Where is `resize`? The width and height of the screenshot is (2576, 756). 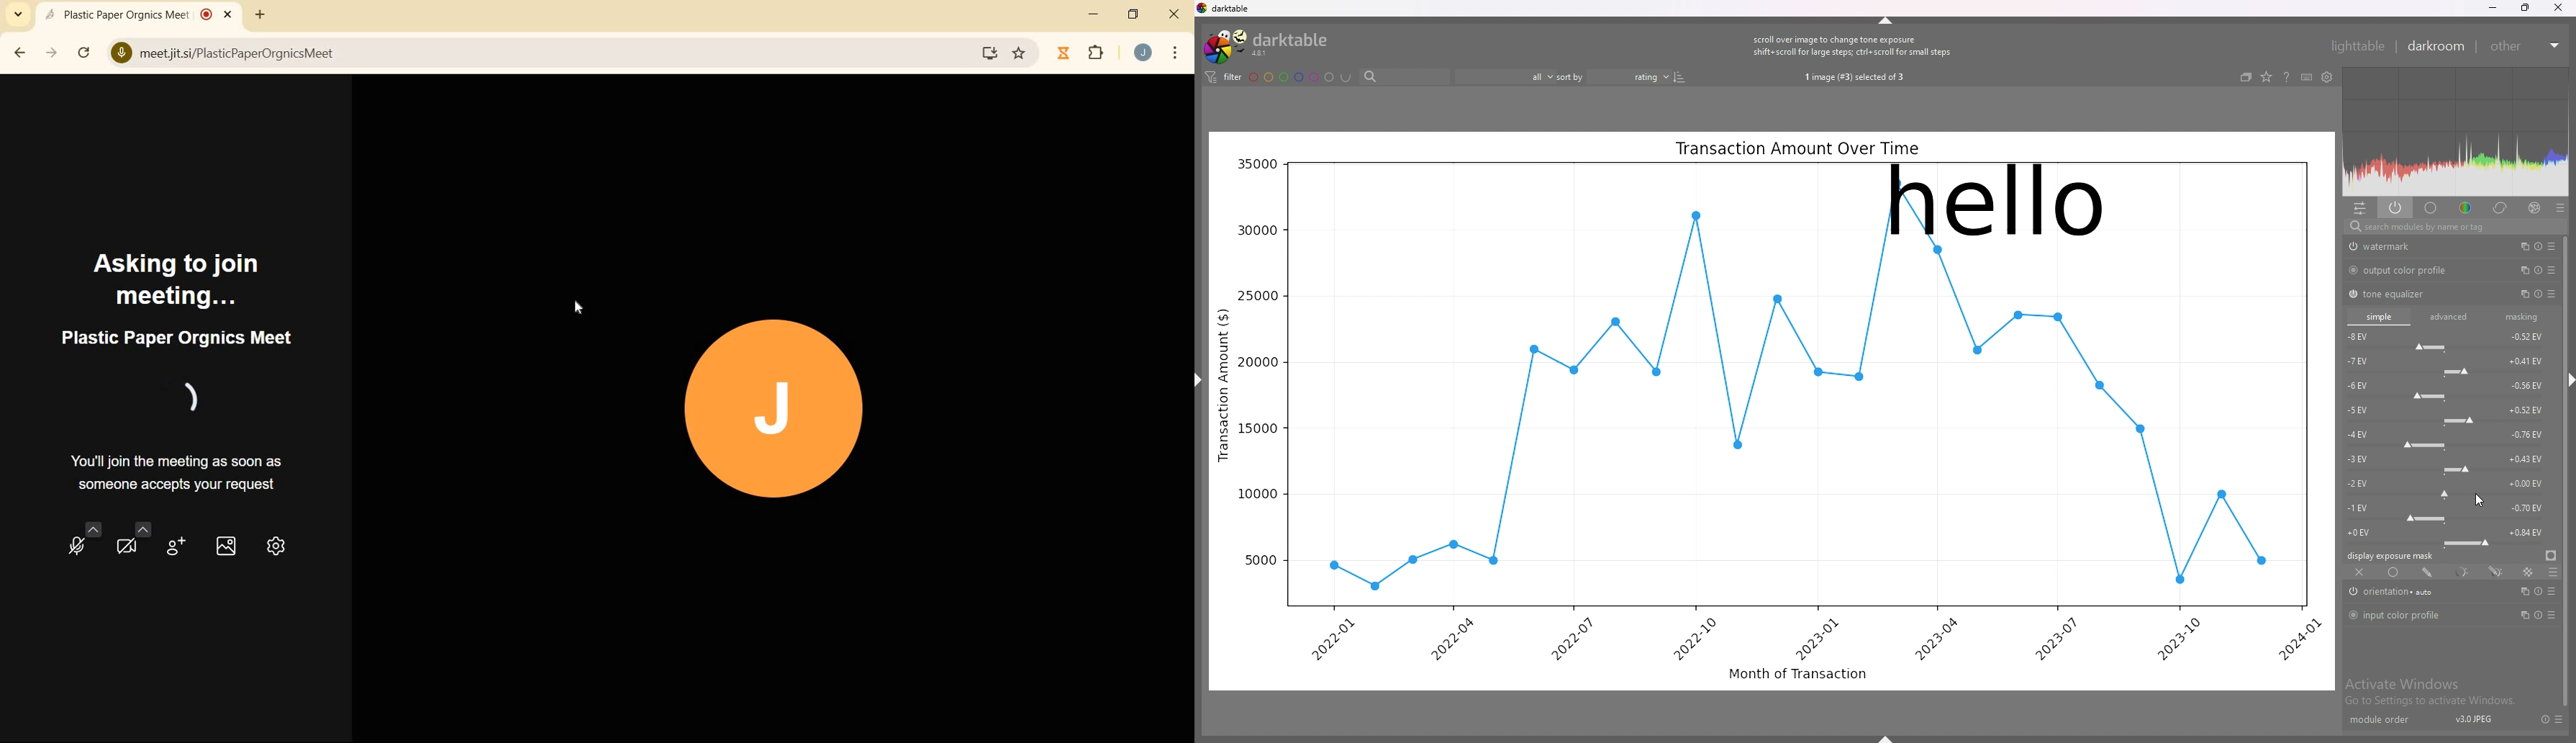 resize is located at coordinates (2523, 8).